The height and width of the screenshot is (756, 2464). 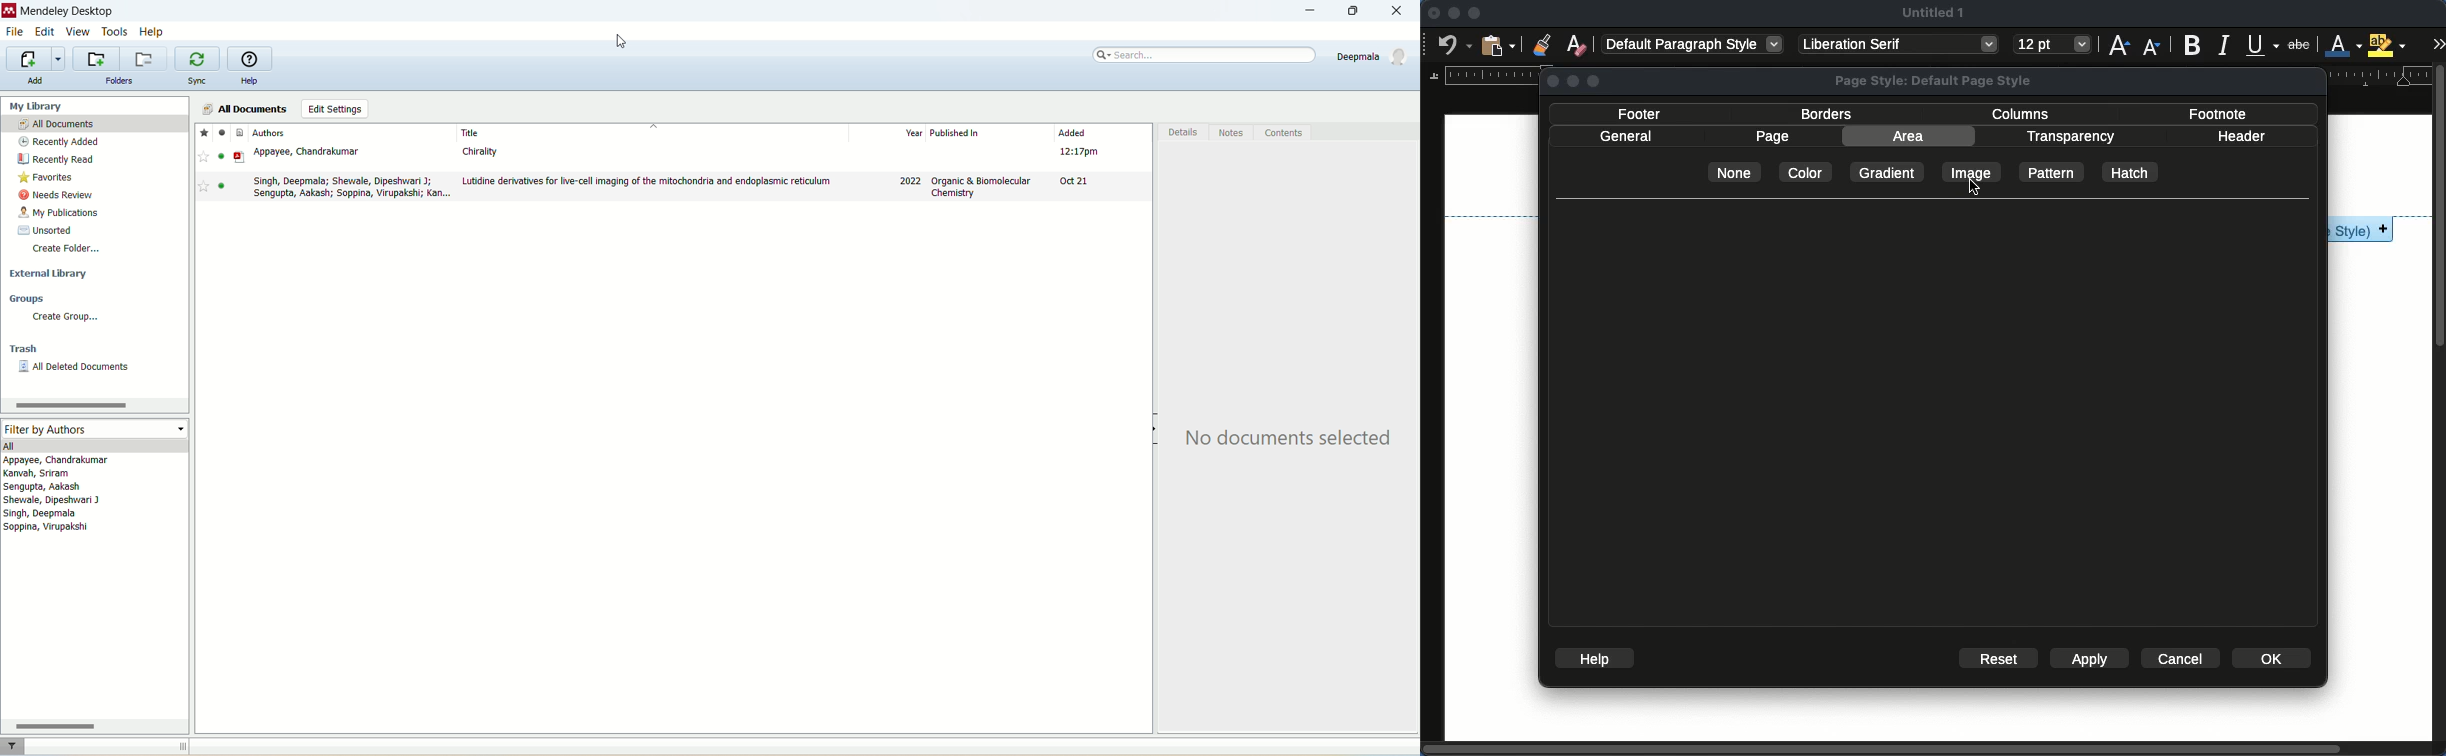 I want to click on area, so click(x=1907, y=136).